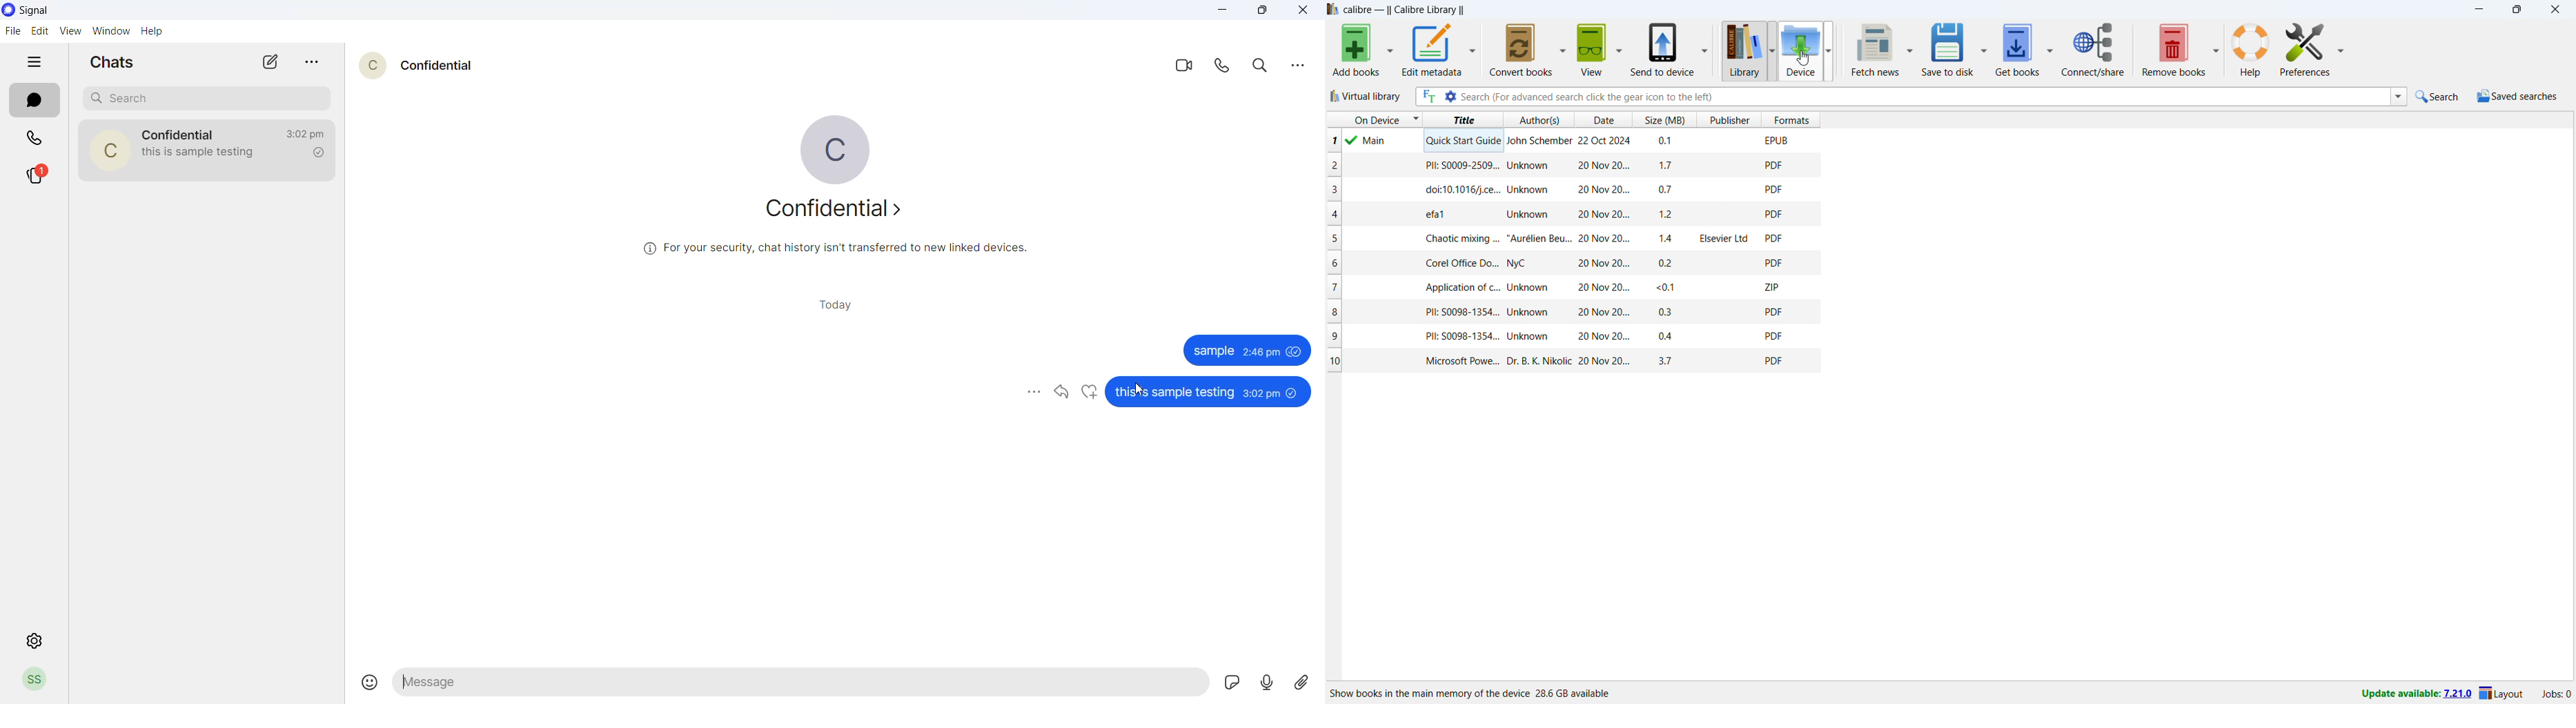 This screenshot has width=2576, height=728. Describe the element at coordinates (1910, 51) in the screenshot. I see `fetch news options` at that location.